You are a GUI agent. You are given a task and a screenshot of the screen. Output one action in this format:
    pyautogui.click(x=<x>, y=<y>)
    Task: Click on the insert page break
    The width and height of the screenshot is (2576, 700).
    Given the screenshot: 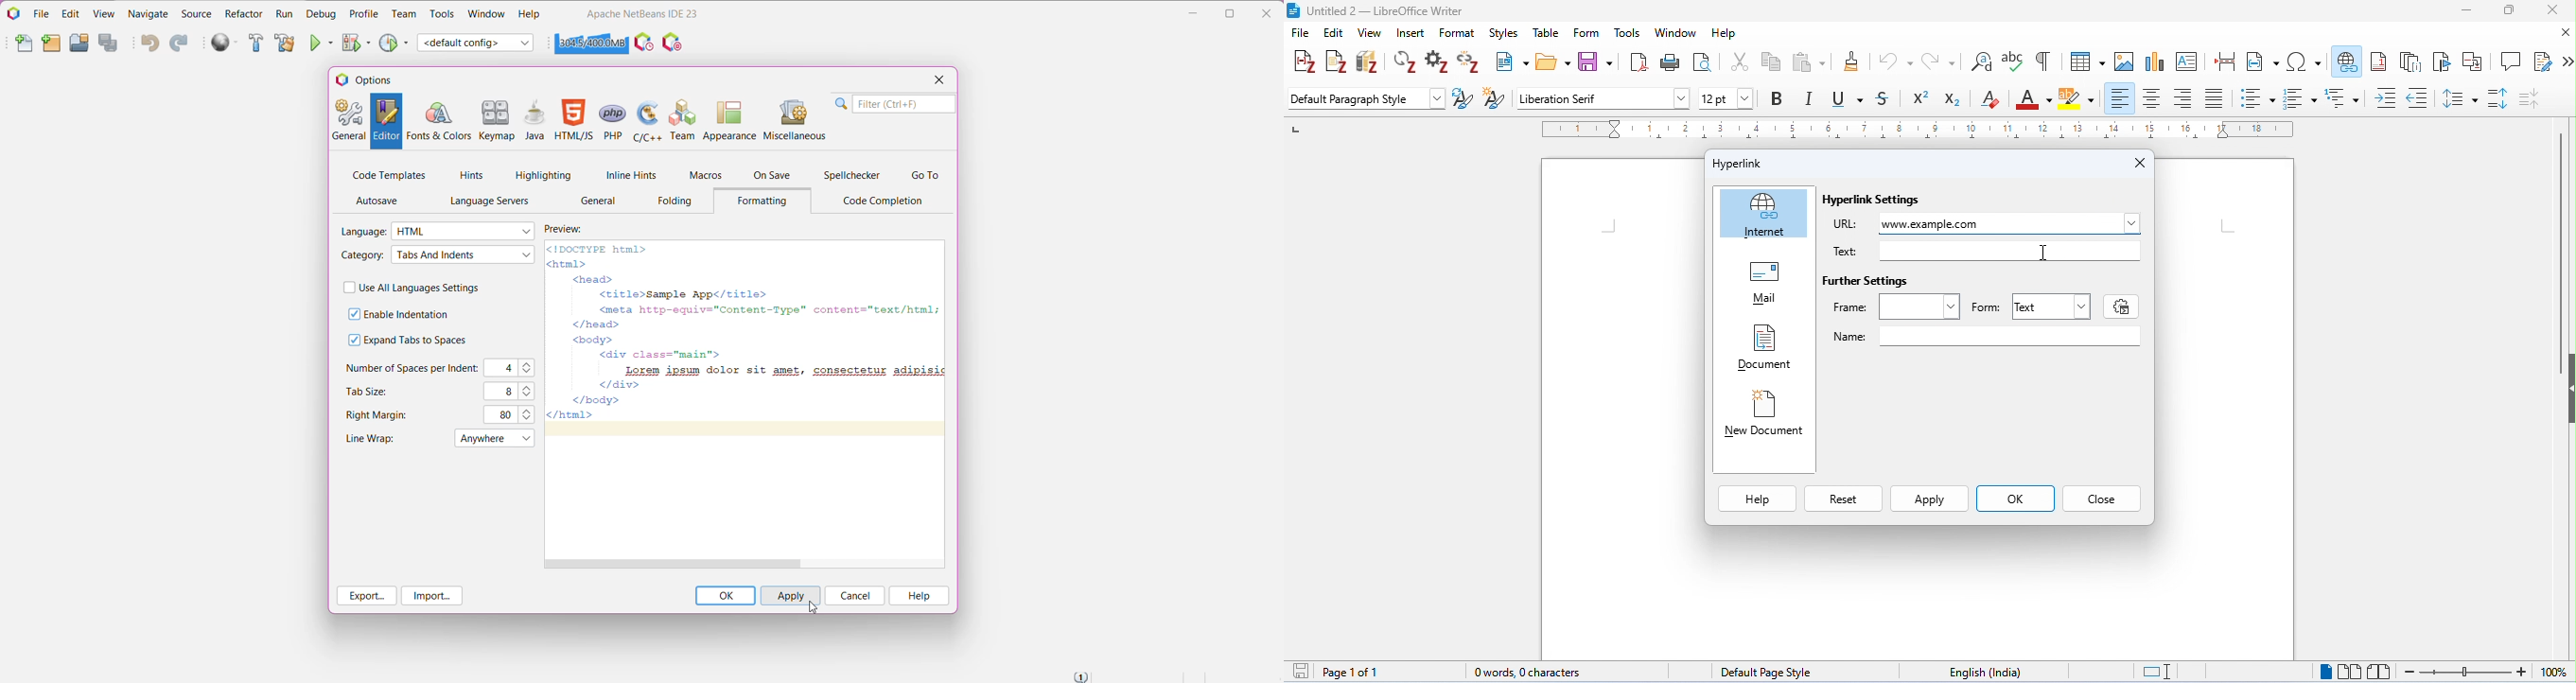 What is the action you would take?
    pyautogui.click(x=2225, y=61)
    